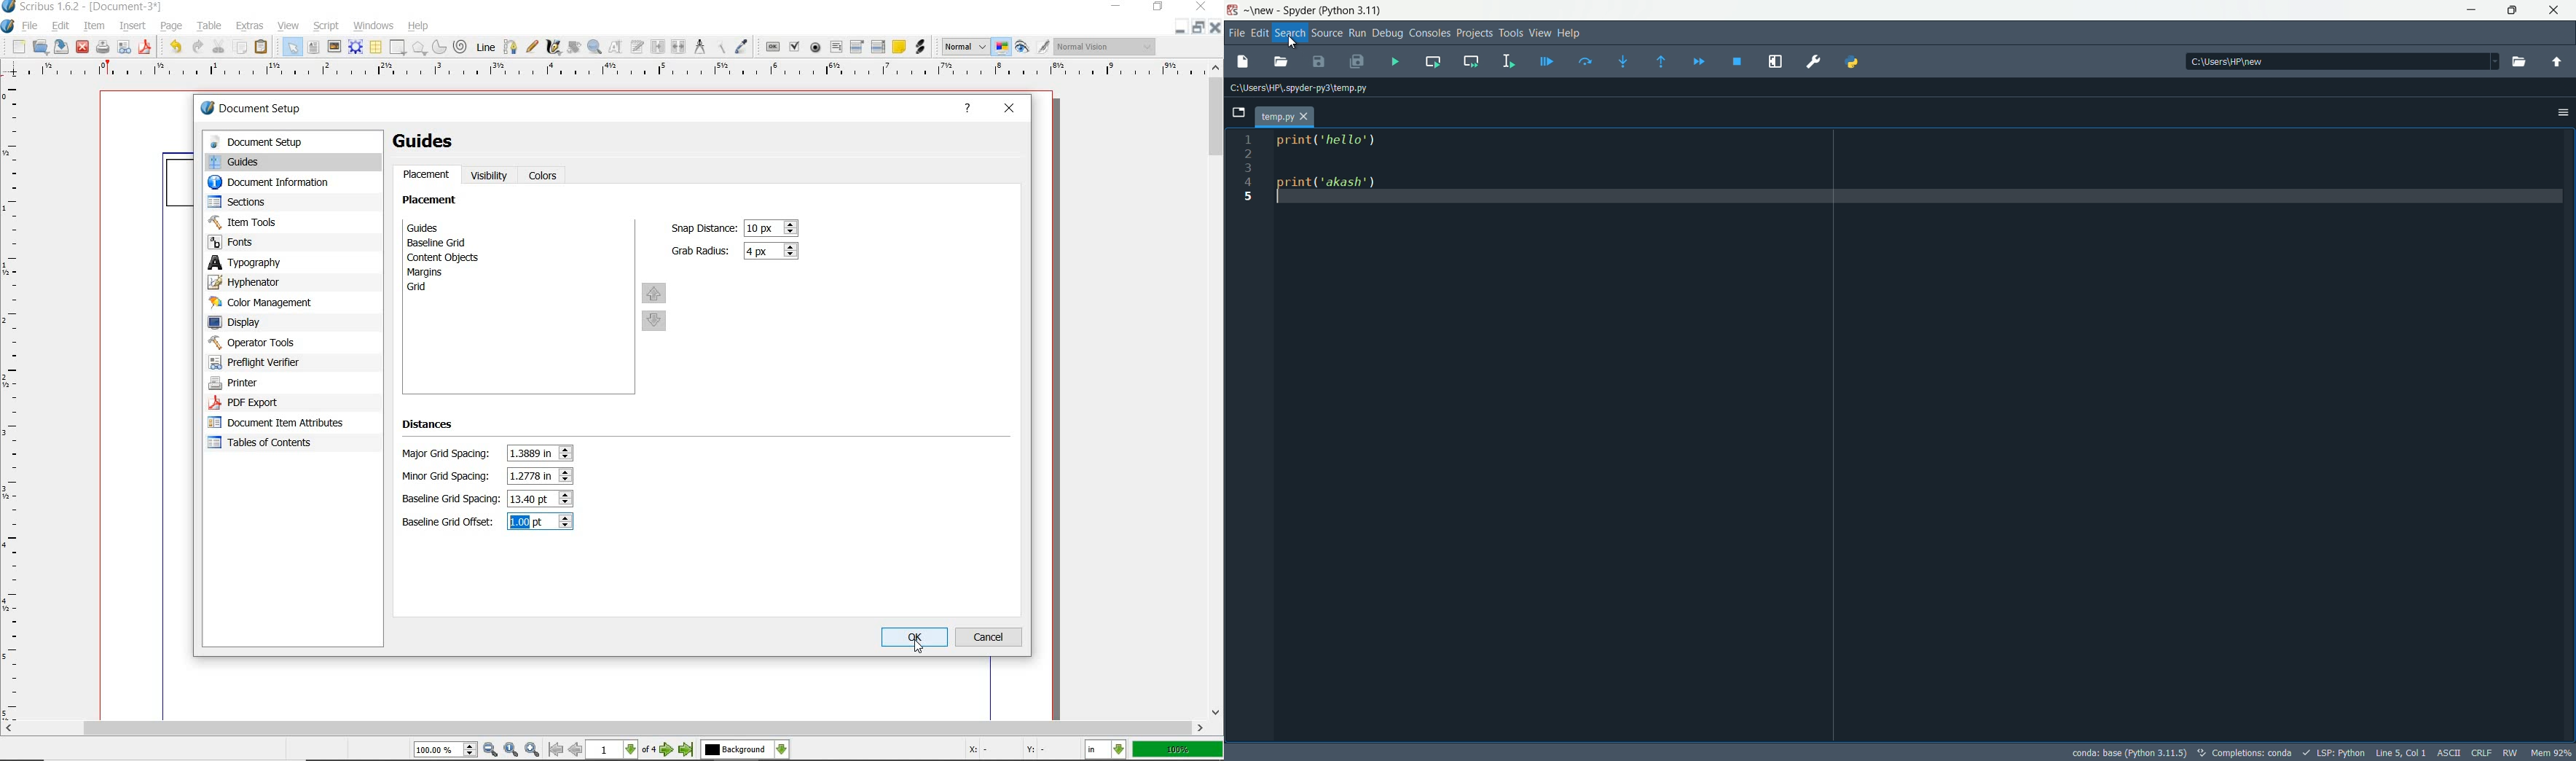 The image size is (2576, 784). Describe the element at coordinates (1584, 62) in the screenshot. I see `run current line` at that location.